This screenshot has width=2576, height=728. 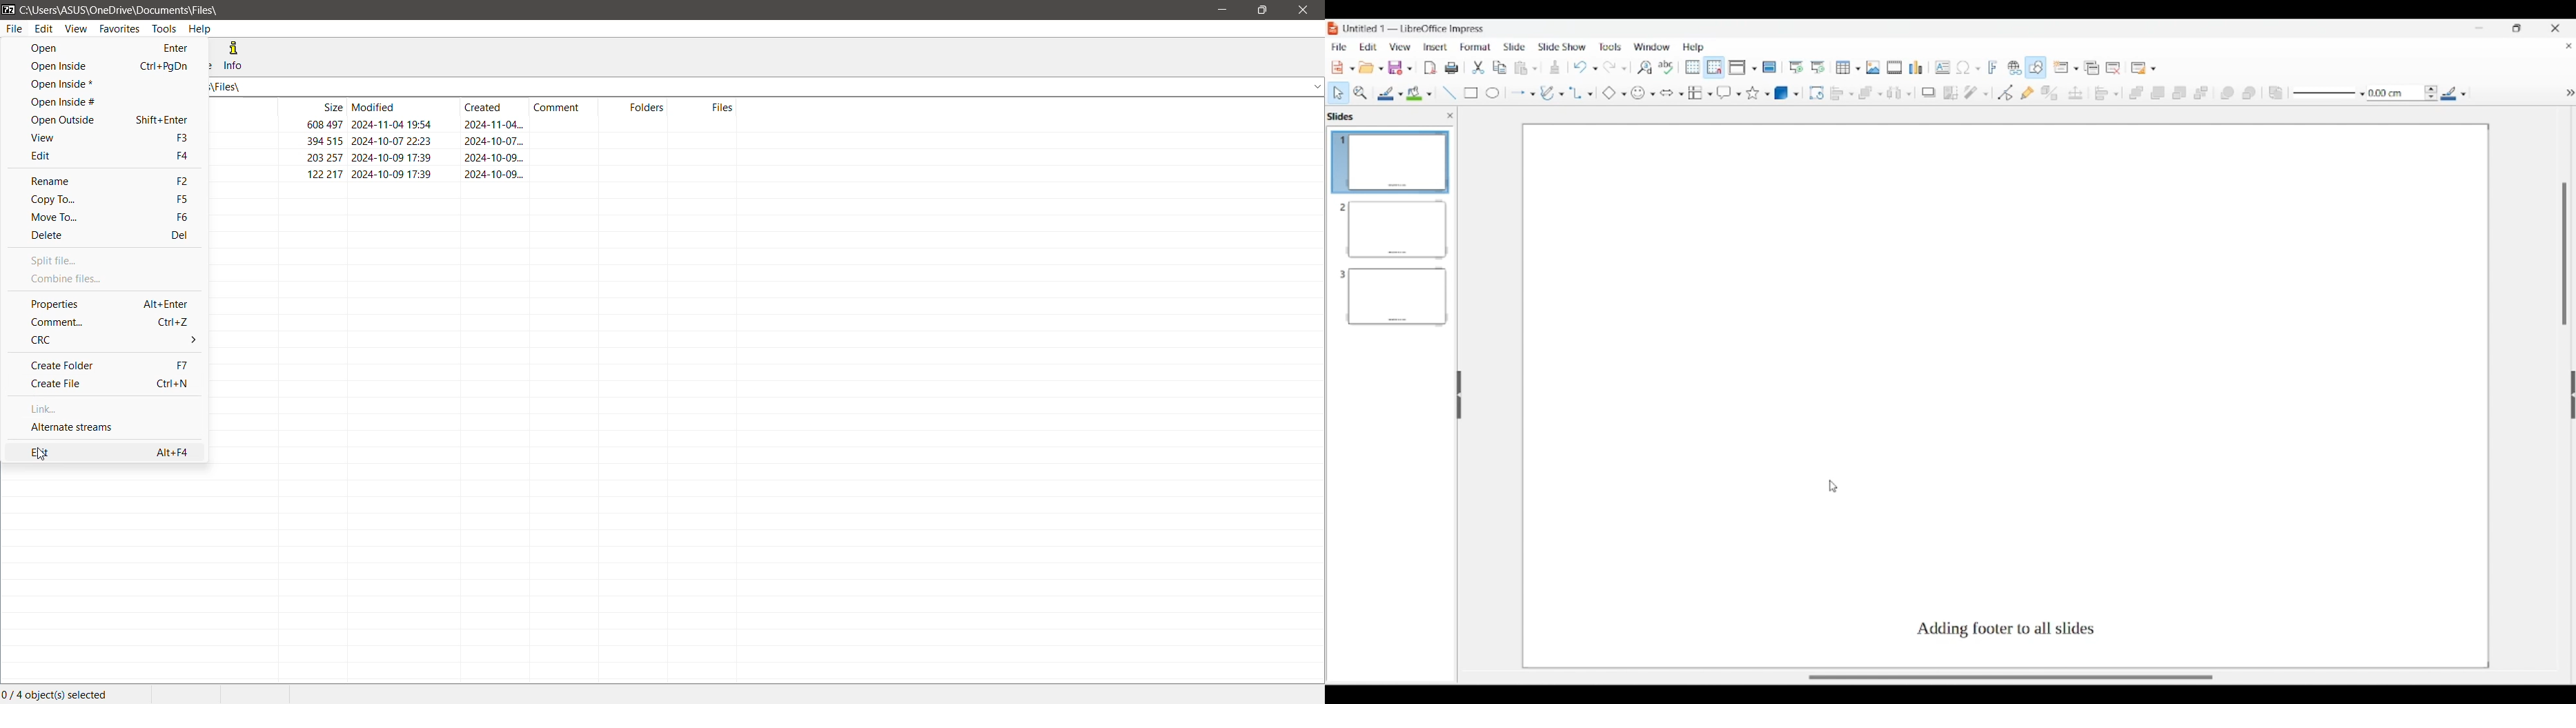 What do you see at coordinates (1390, 94) in the screenshot?
I see `Line color options ` at bounding box center [1390, 94].